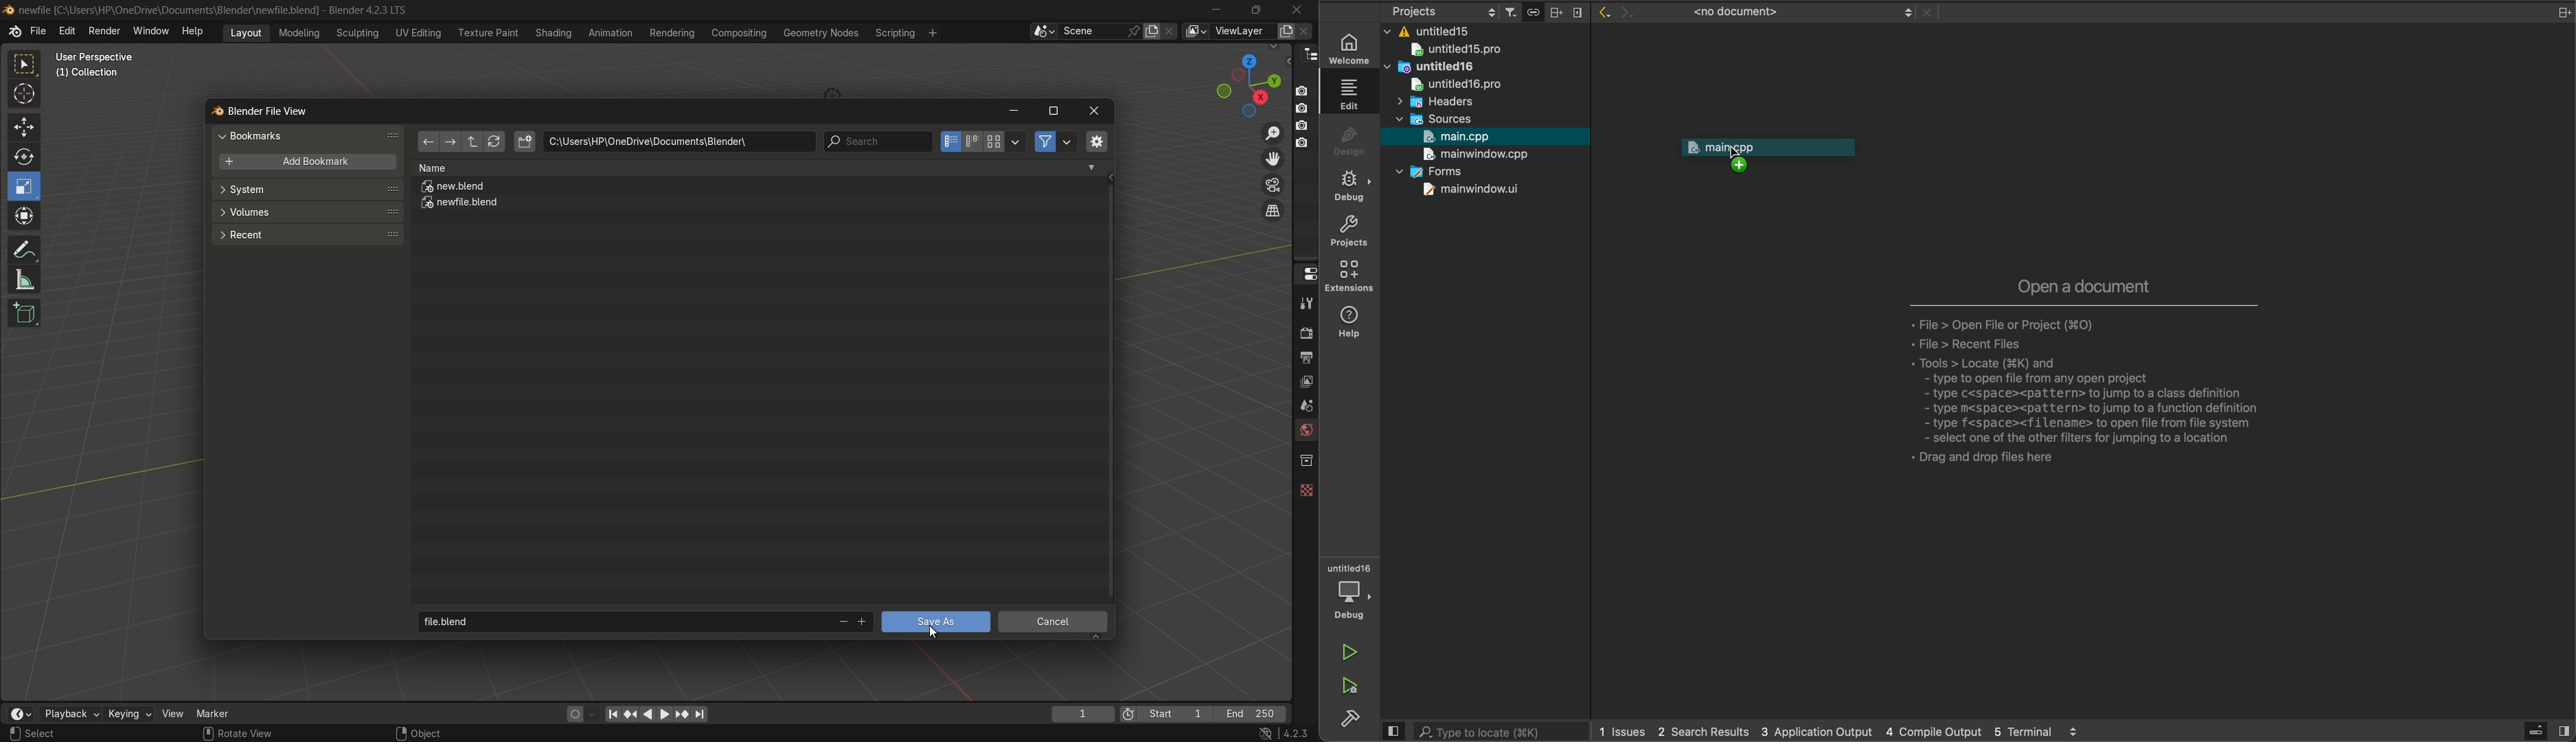 This screenshot has height=756, width=2576. What do you see at coordinates (22, 314) in the screenshot?
I see `add cube` at bounding box center [22, 314].